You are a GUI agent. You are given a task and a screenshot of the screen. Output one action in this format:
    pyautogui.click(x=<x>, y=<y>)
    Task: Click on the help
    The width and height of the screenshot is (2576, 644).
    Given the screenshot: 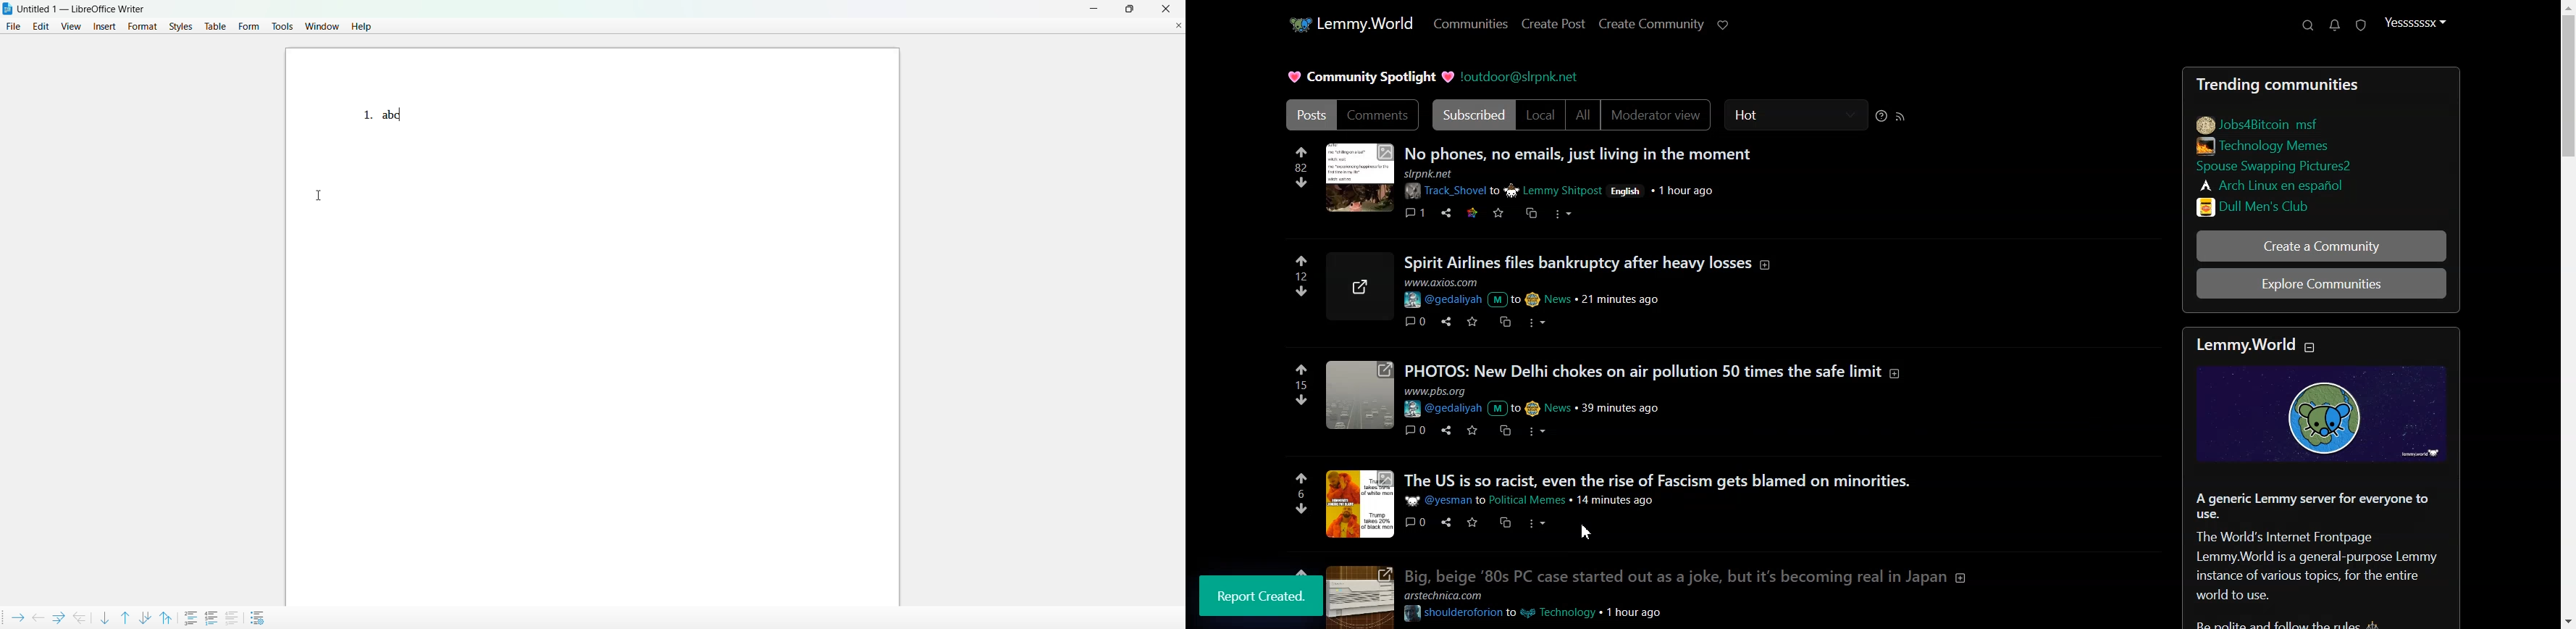 What is the action you would take?
    pyautogui.click(x=360, y=27)
    